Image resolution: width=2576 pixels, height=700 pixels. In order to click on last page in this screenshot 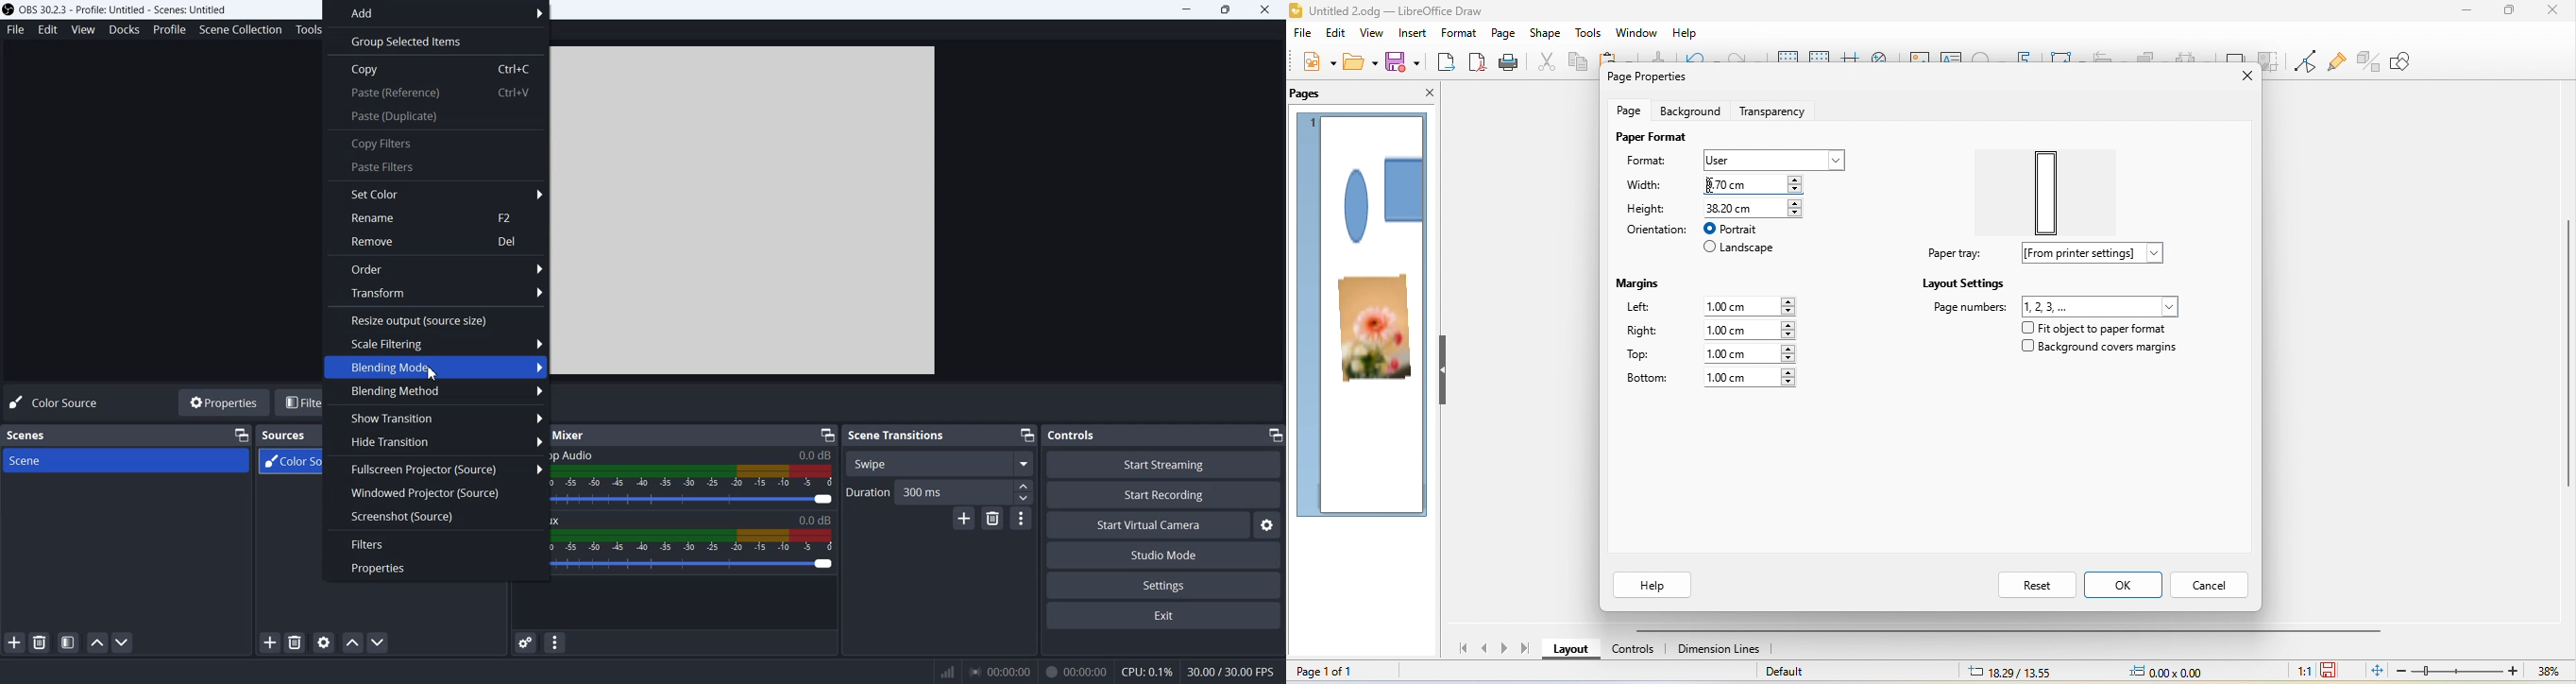, I will do `click(1527, 650)`.